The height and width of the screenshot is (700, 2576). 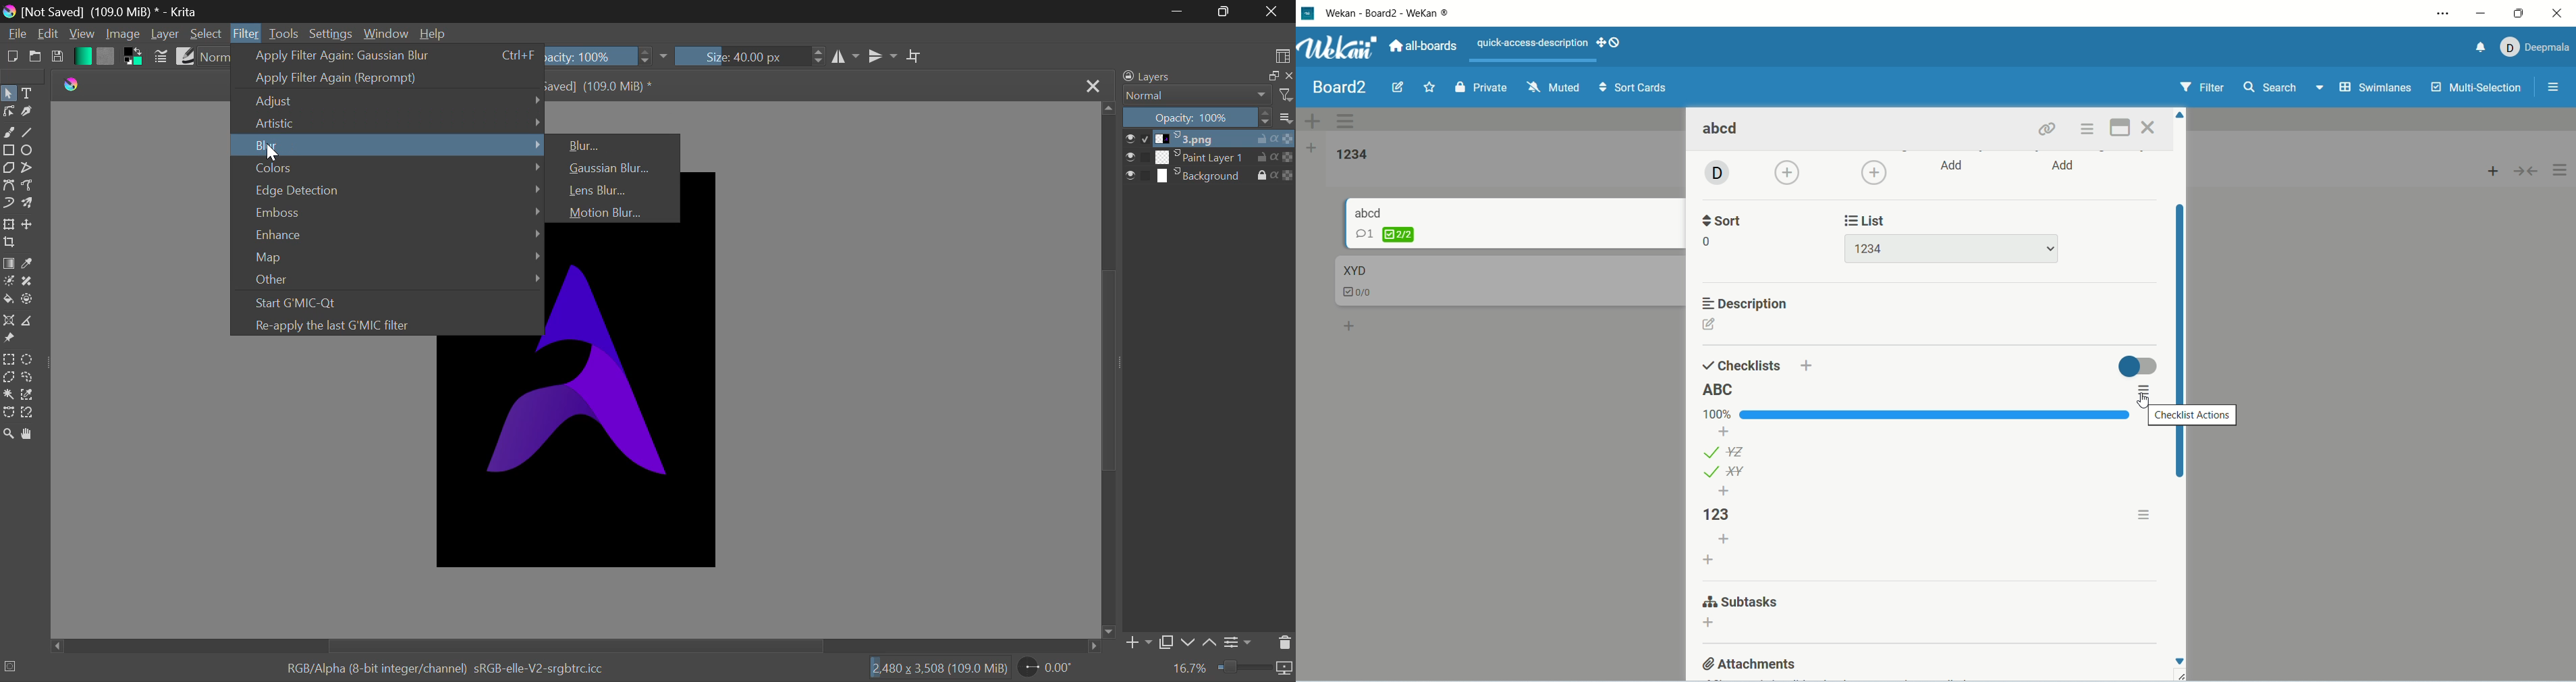 What do you see at coordinates (2529, 173) in the screenshot?
I see `collapse` at bounding box center [2529, 173].